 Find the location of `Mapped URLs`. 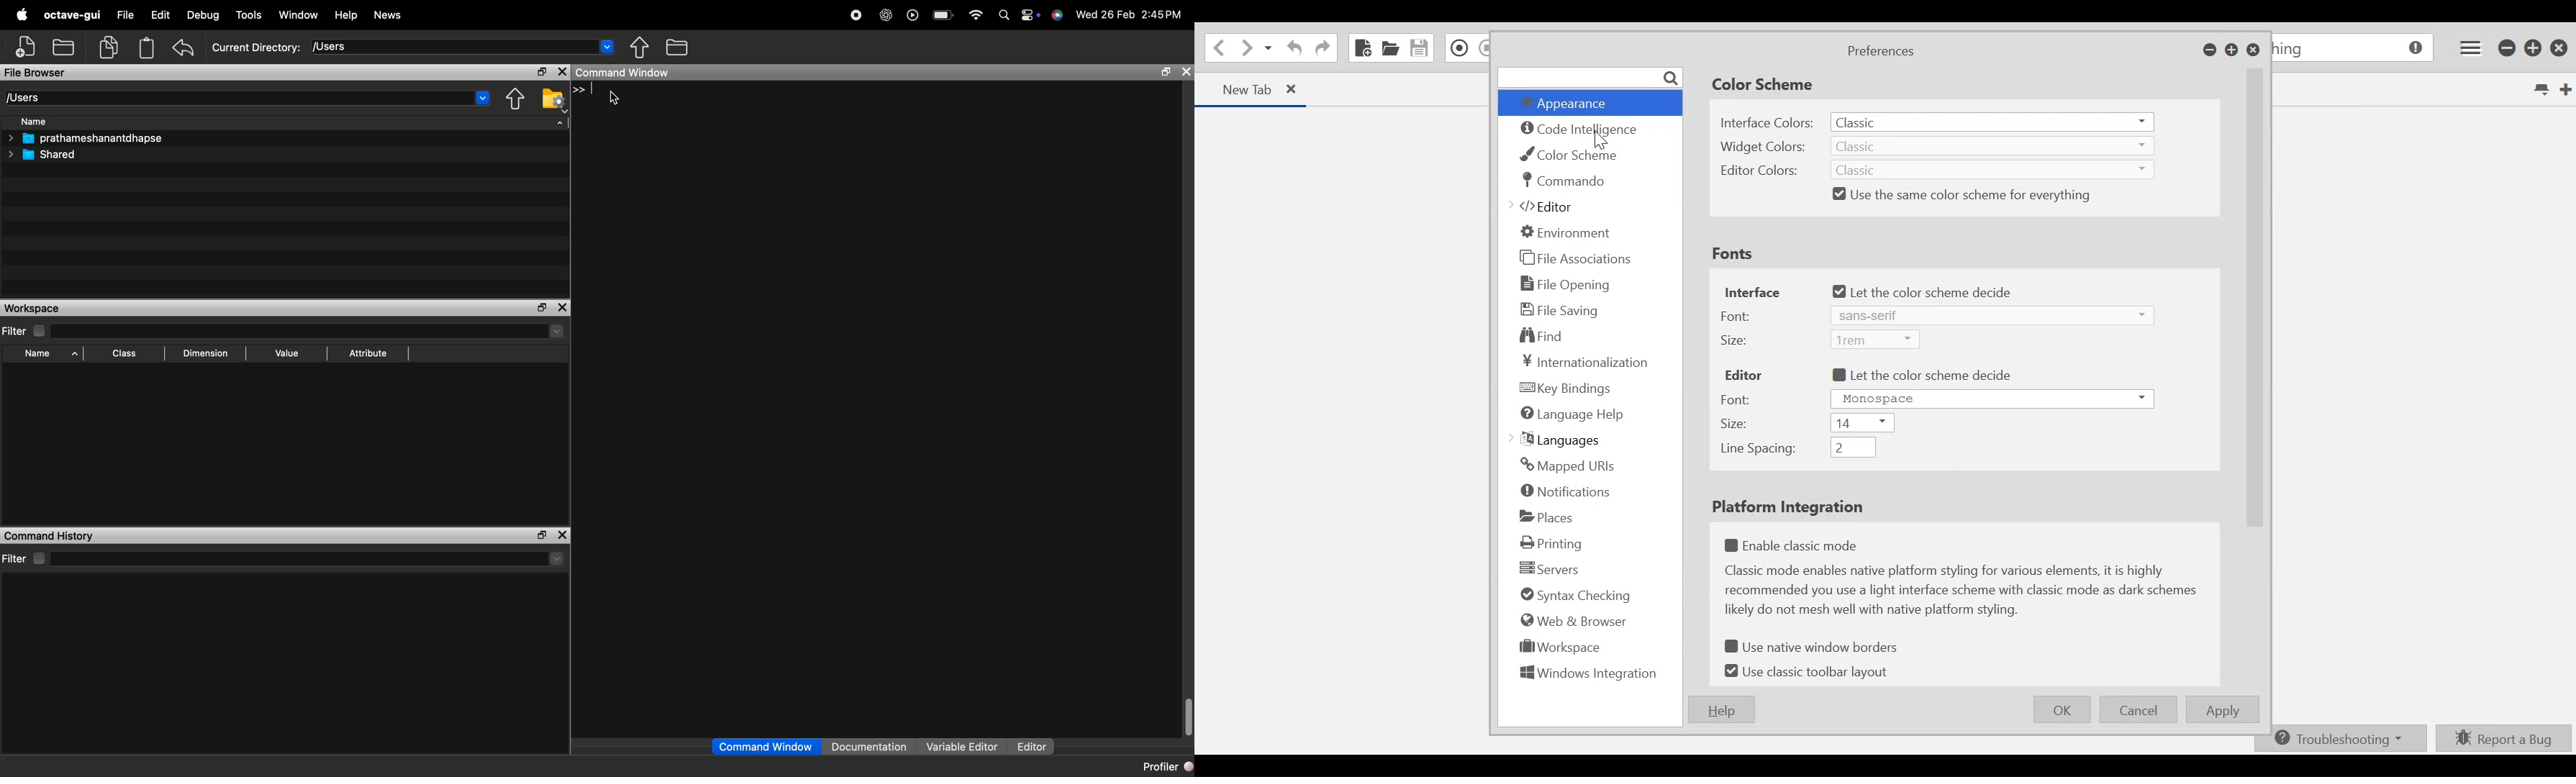

Mapped URLs is located at coordinates (1566, 465).